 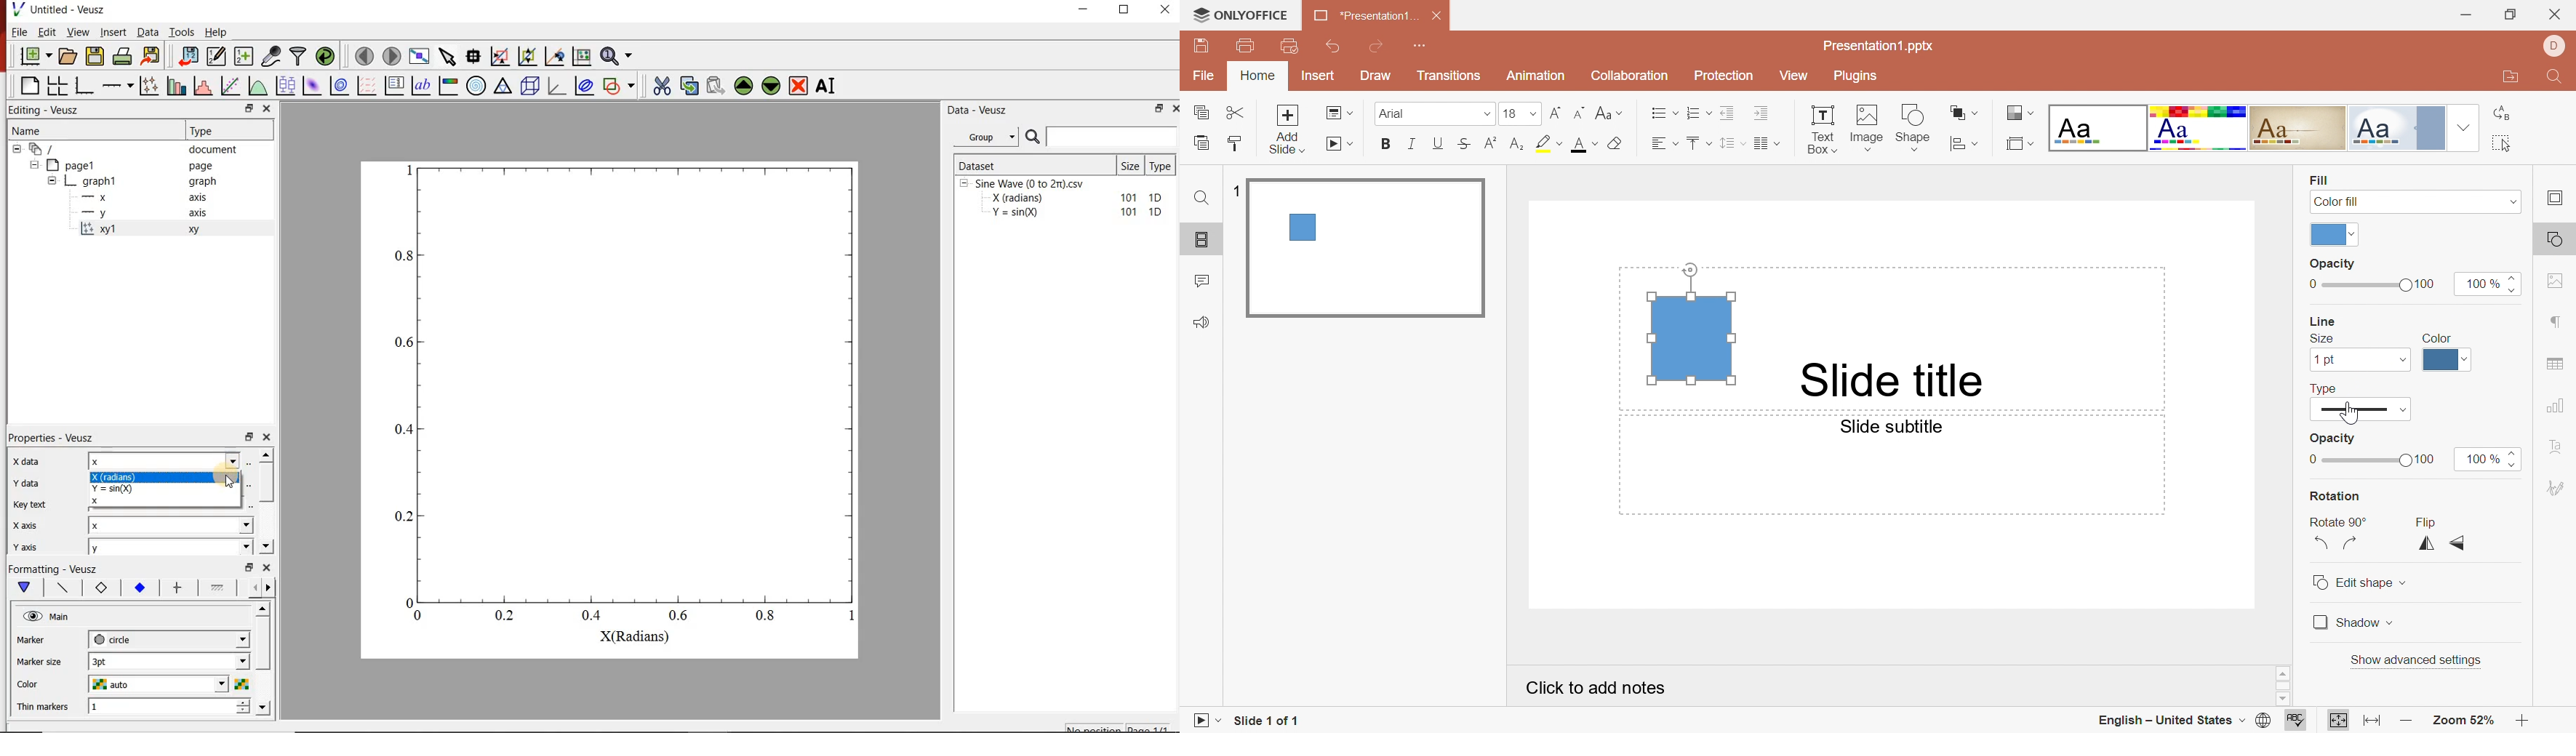 I want to click on Select slide size, so click(x=2019, y=145).